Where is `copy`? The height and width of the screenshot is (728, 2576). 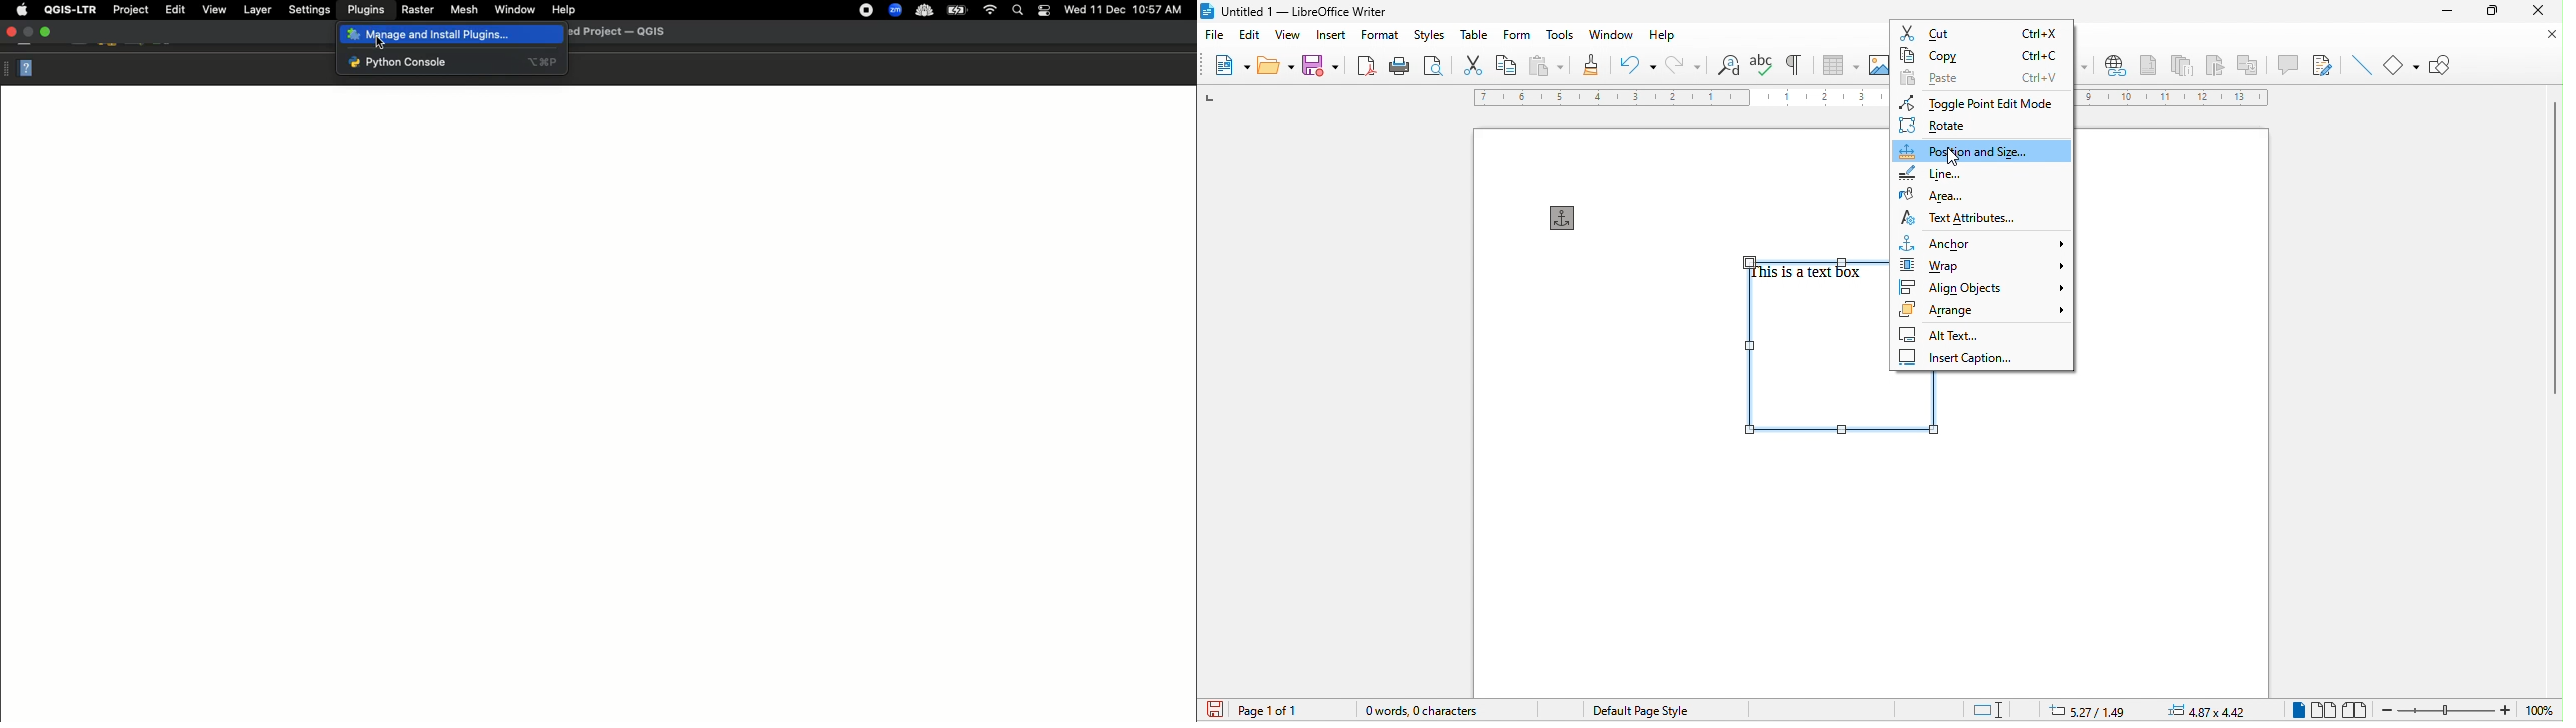
copy is located at coordinates (1982, 55).